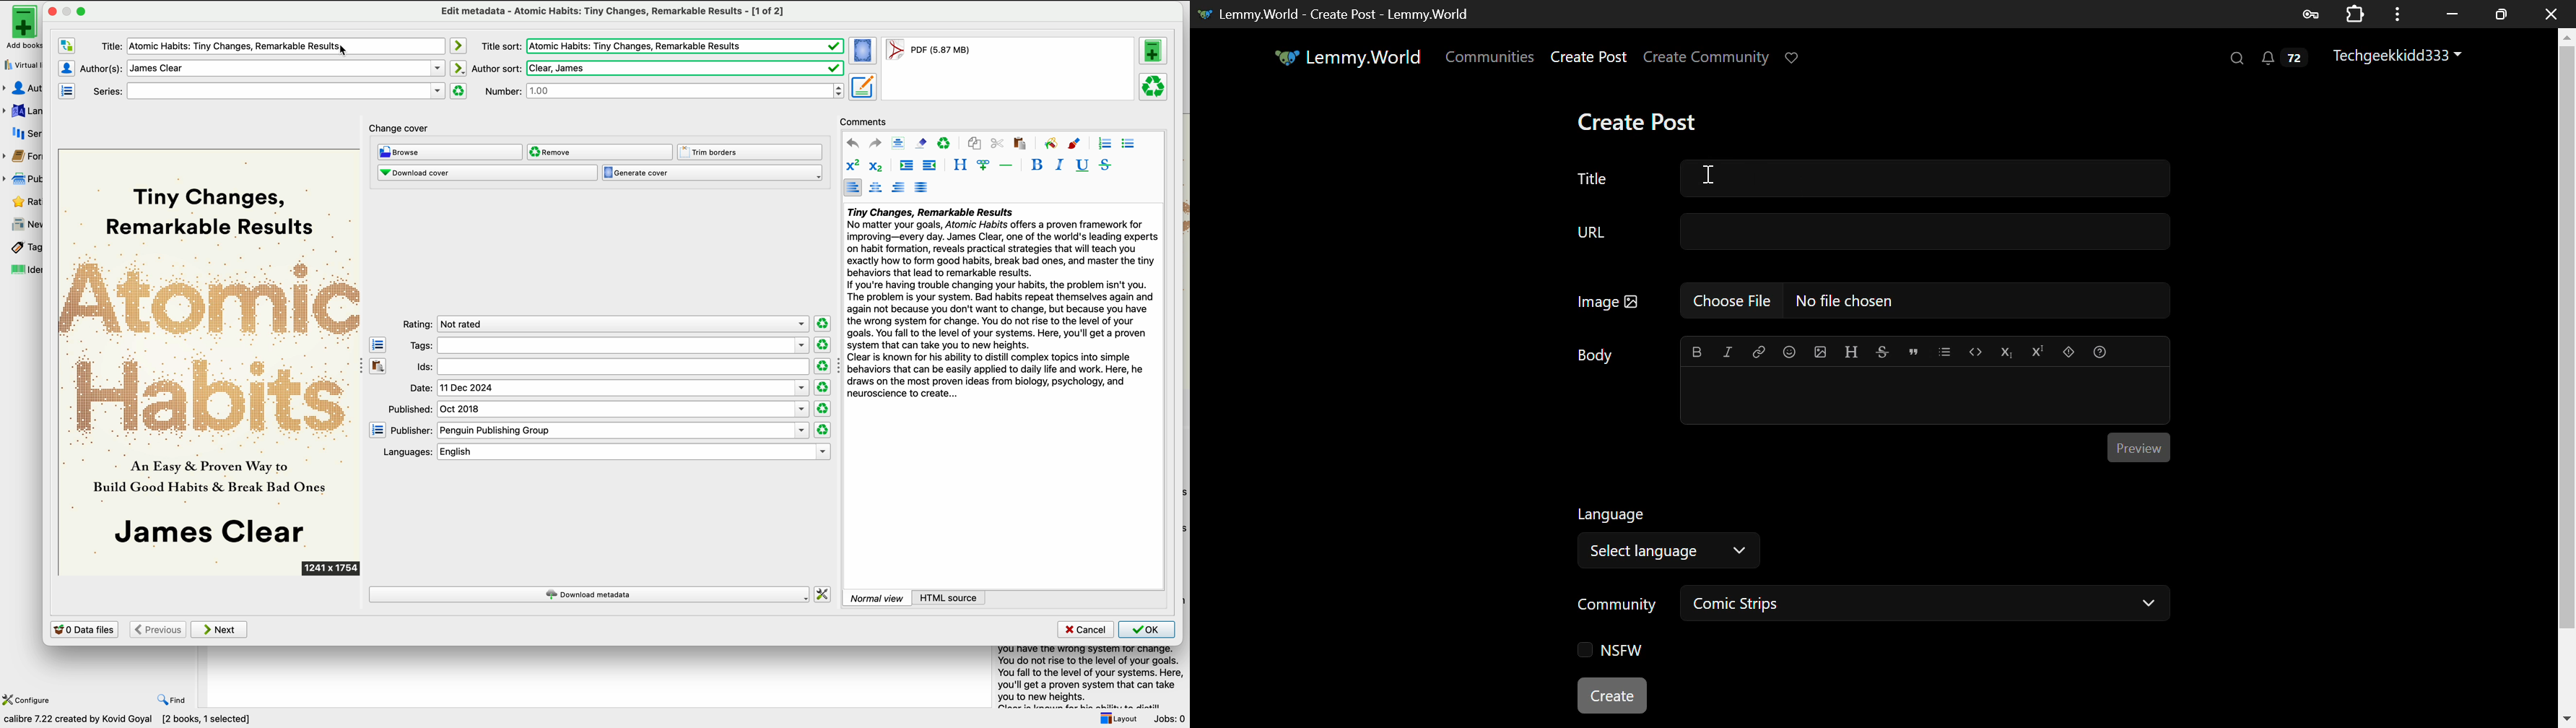  What do you see at coordinates (84, 629) in the screenshot?
I see `0 data files` at bounding box center [84, 629].